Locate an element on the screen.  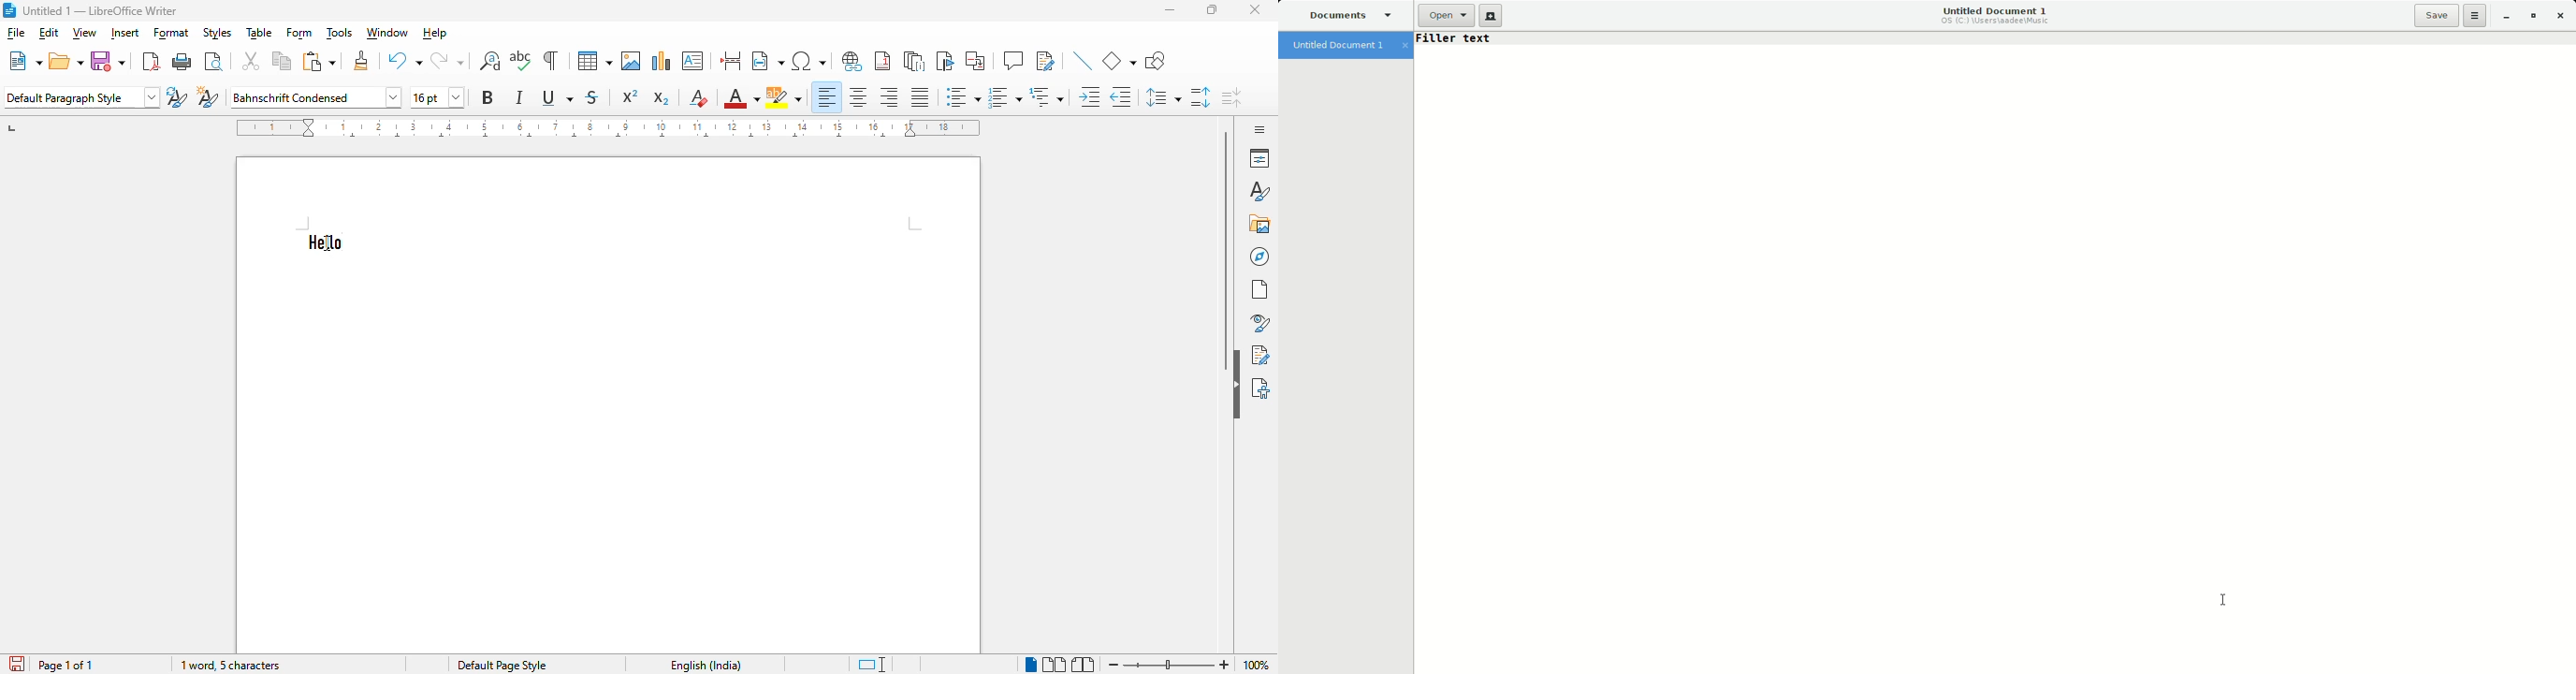
maximize is located at coordinates (1212, 9).